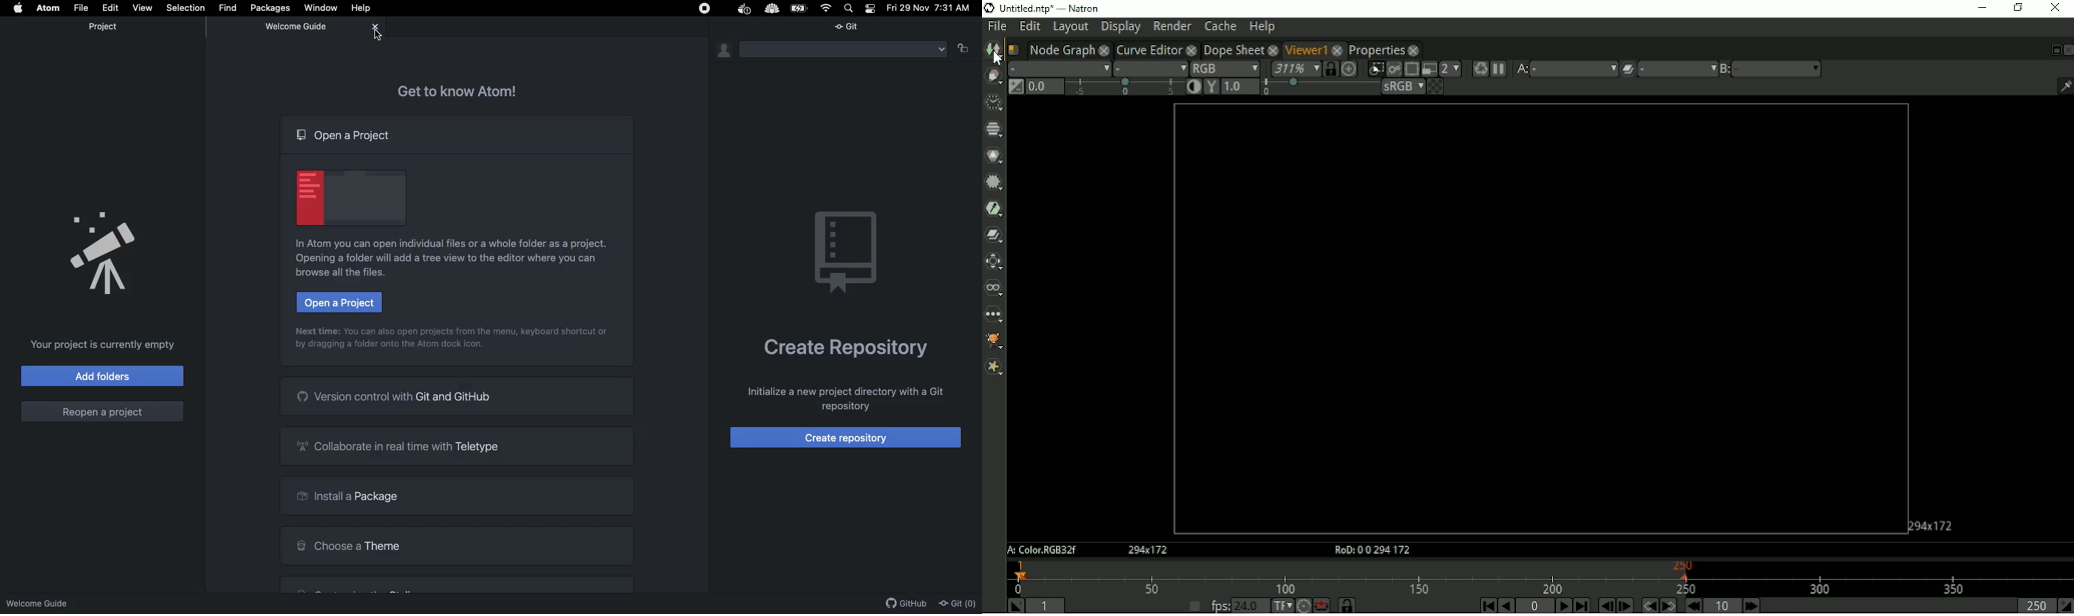 The height and width of the screenshot is (616, 2100). What do you see at coordinates (348, 198) in the screenshot?
I see `Screen` at bounding box center [348, 198].